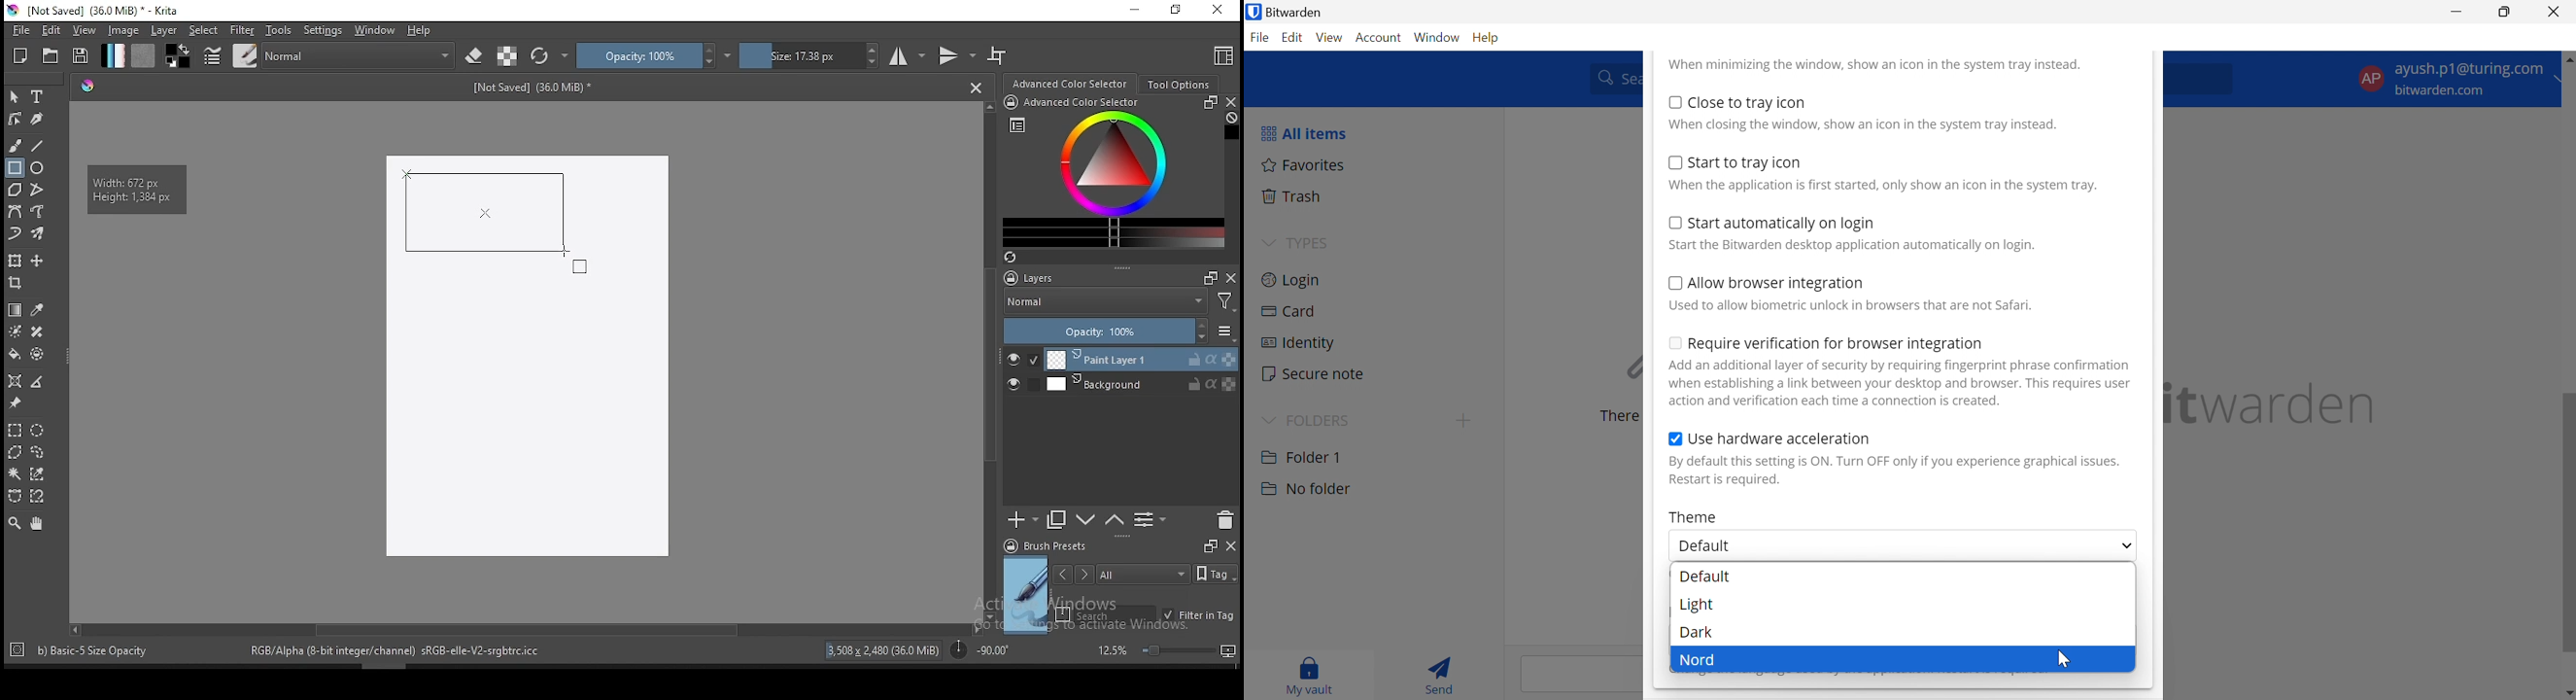 Image resolution: width=2576 pixels, height=700 pixels. Describe the element at coordinates (17, 145) in the screenshot. I see `brush tool` at that location.